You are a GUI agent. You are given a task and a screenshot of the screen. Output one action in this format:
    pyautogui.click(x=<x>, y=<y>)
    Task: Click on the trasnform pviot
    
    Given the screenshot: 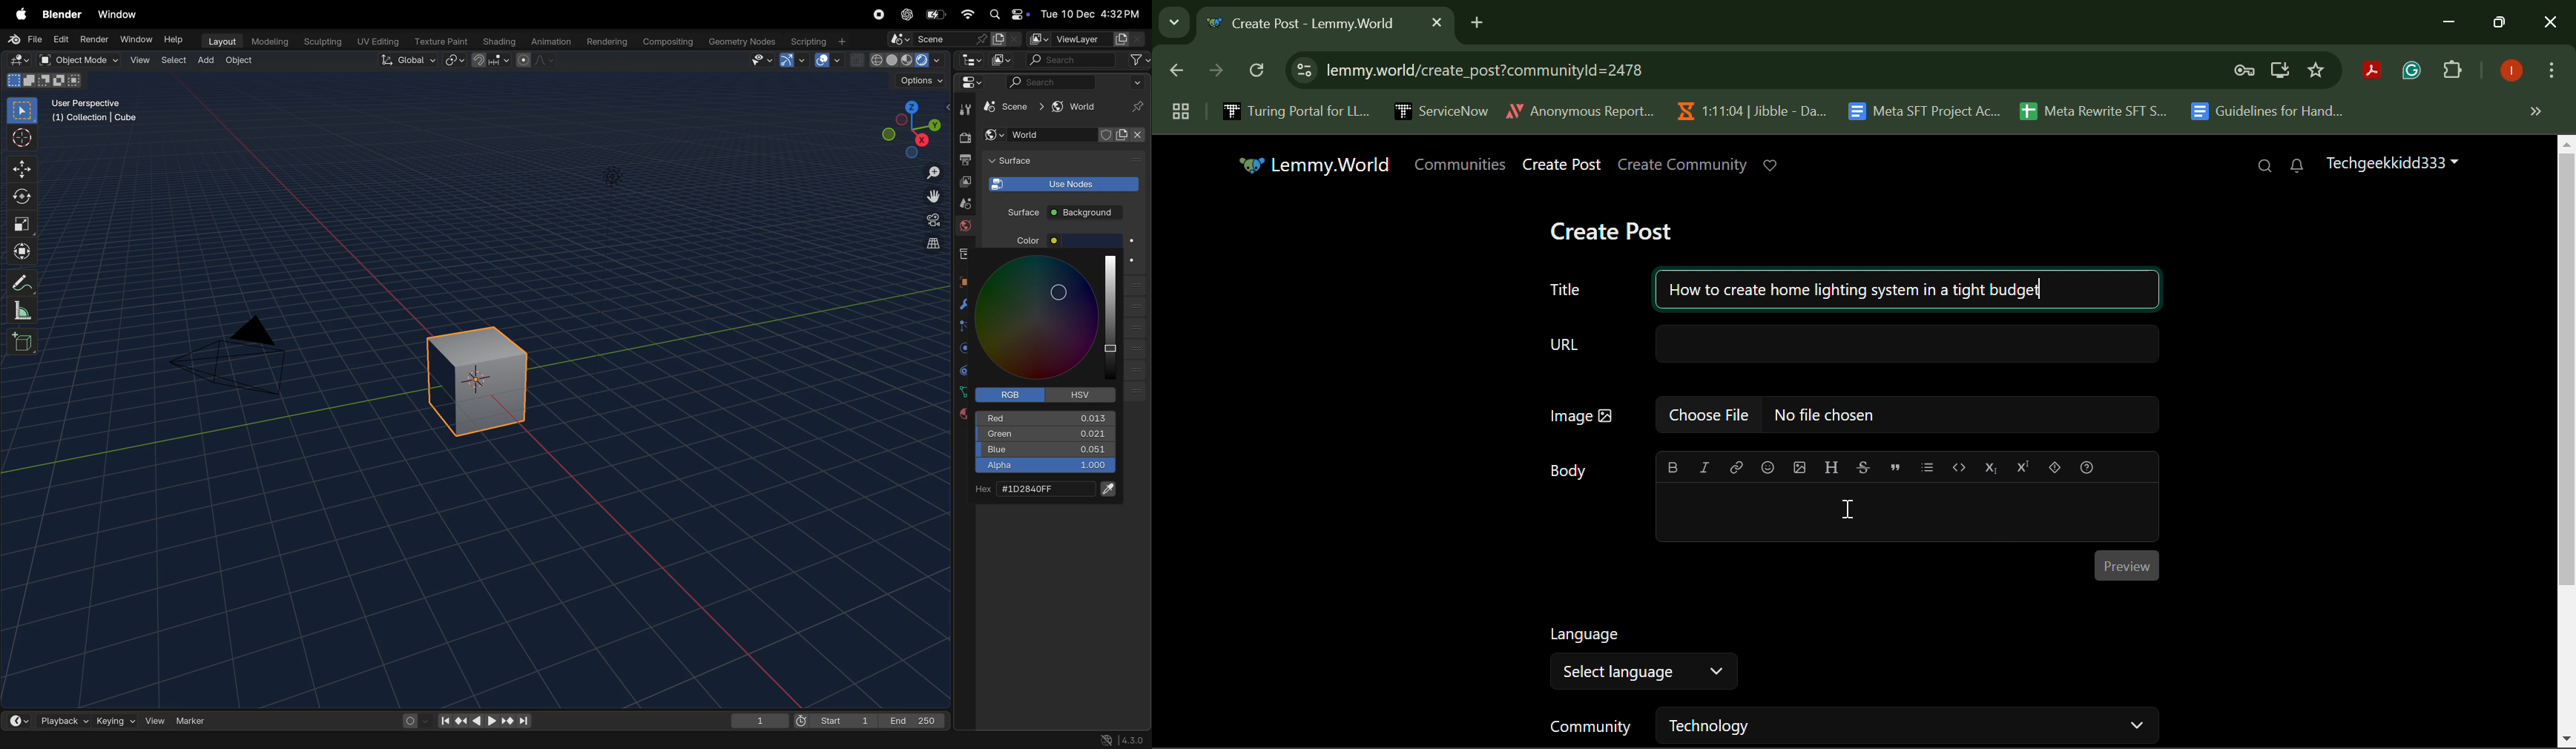 What is the action you would take?
    pyautogui.click(x=456, y=60)
    